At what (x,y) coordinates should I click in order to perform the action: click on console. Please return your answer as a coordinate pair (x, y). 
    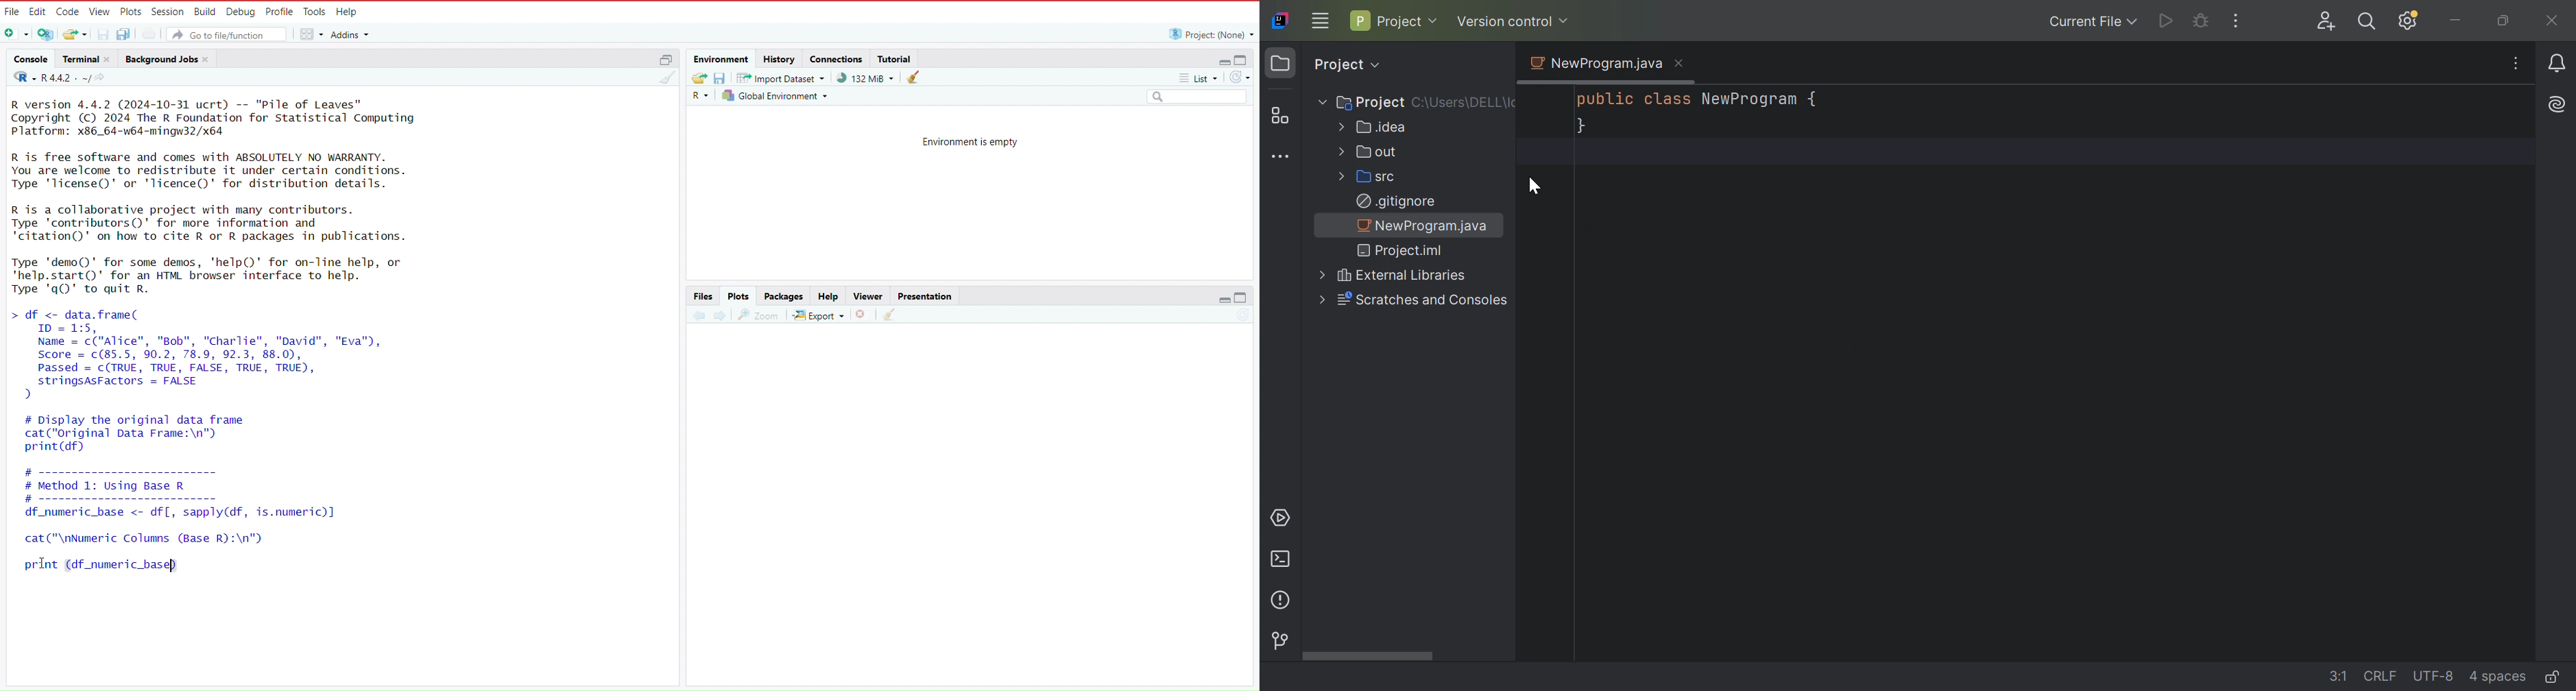
    Looking at the image, I should click on (28, 57).